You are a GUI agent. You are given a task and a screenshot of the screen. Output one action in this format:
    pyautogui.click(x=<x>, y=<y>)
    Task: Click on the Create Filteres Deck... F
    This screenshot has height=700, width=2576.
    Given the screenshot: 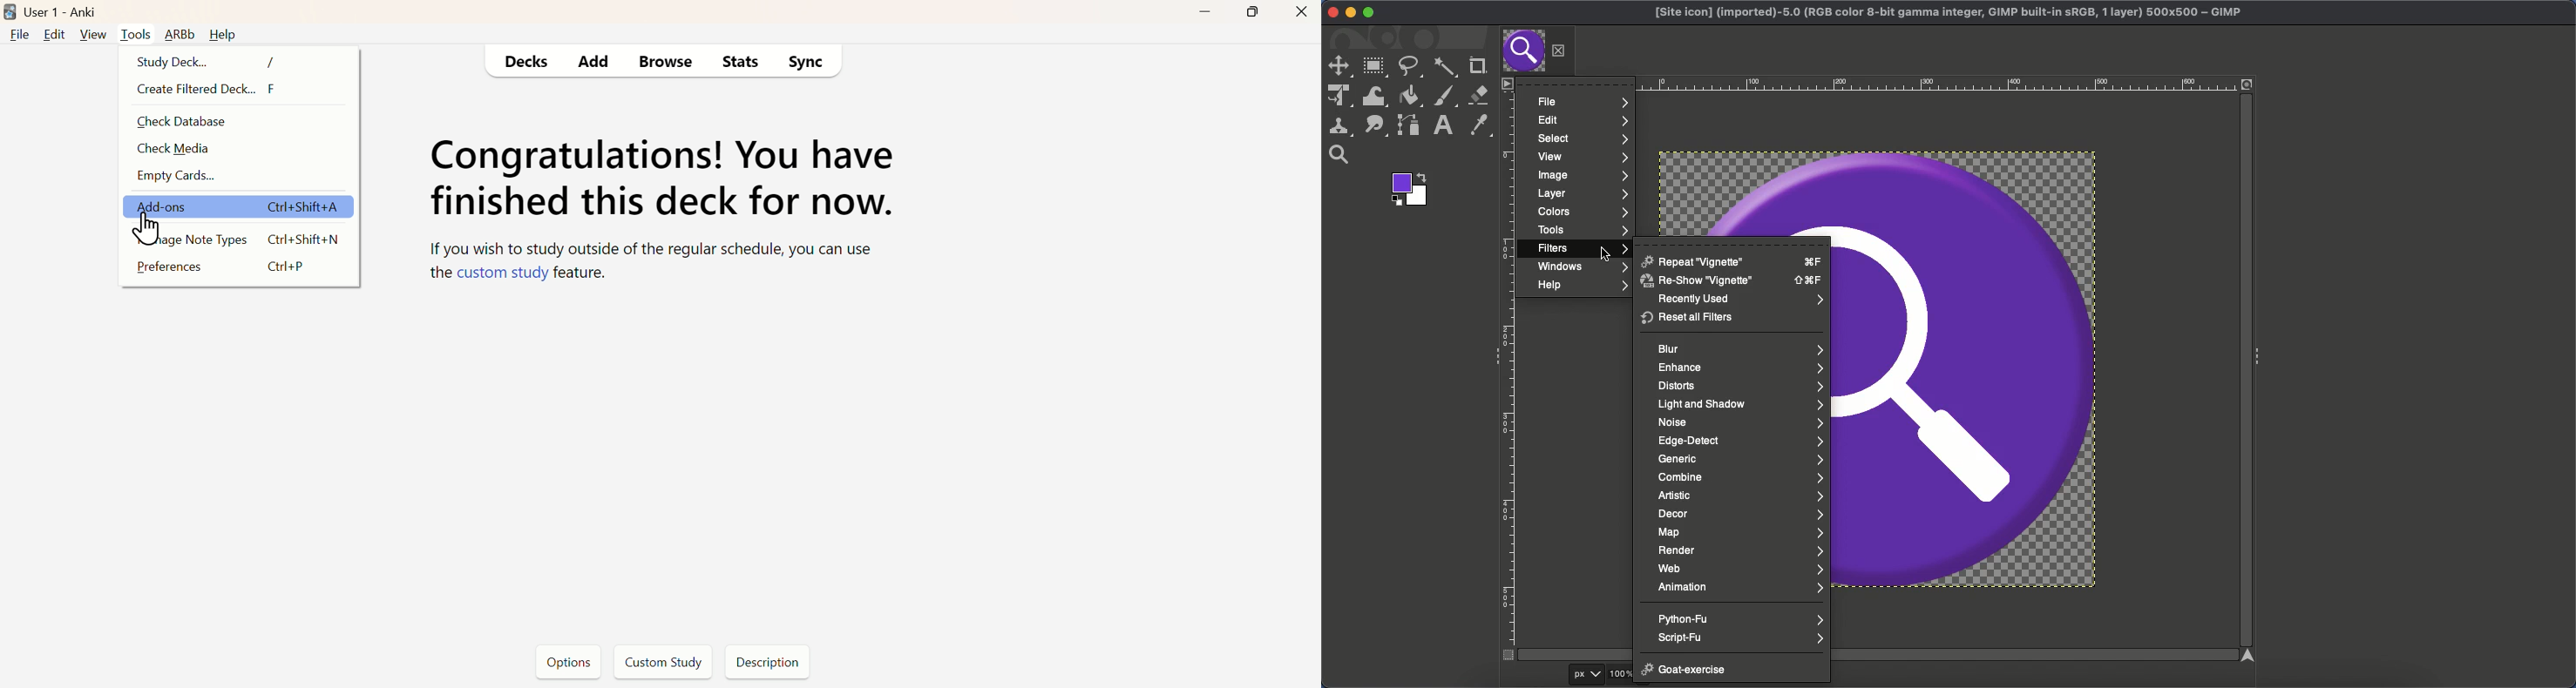 What is the action you would take?
    pyautogui.click(x=203, y=89)
    